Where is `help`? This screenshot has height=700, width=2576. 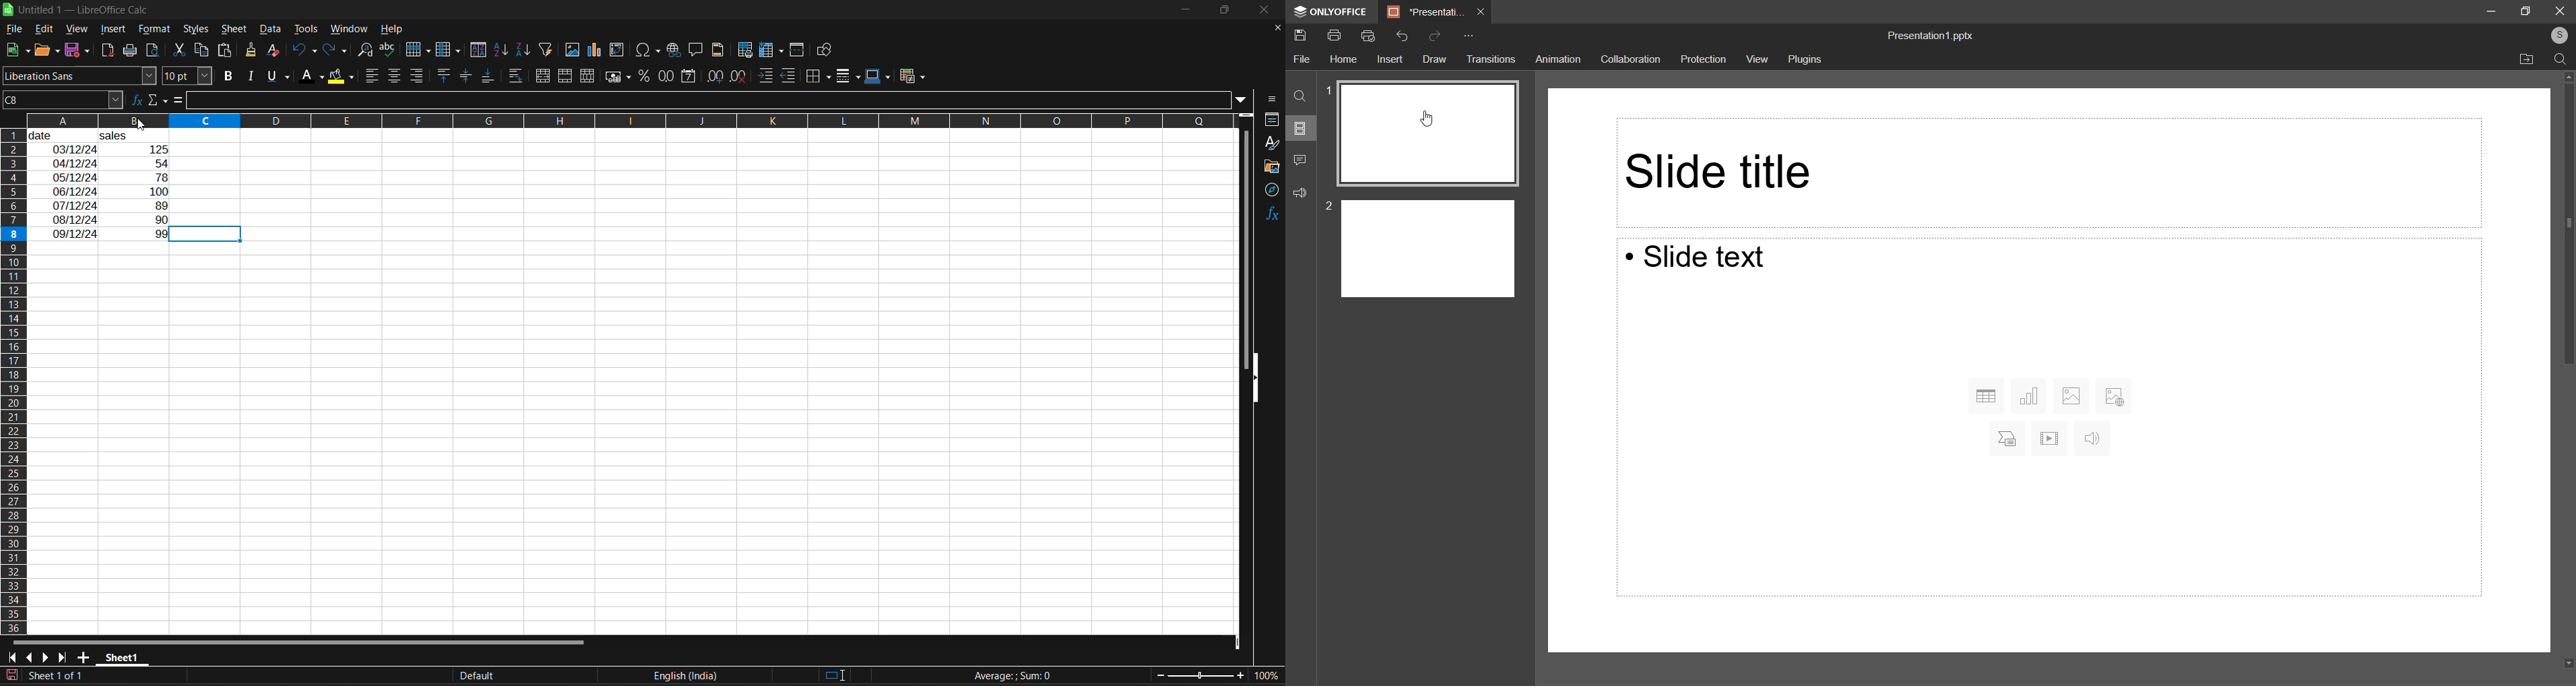 help is located at coordinates (392, 28).